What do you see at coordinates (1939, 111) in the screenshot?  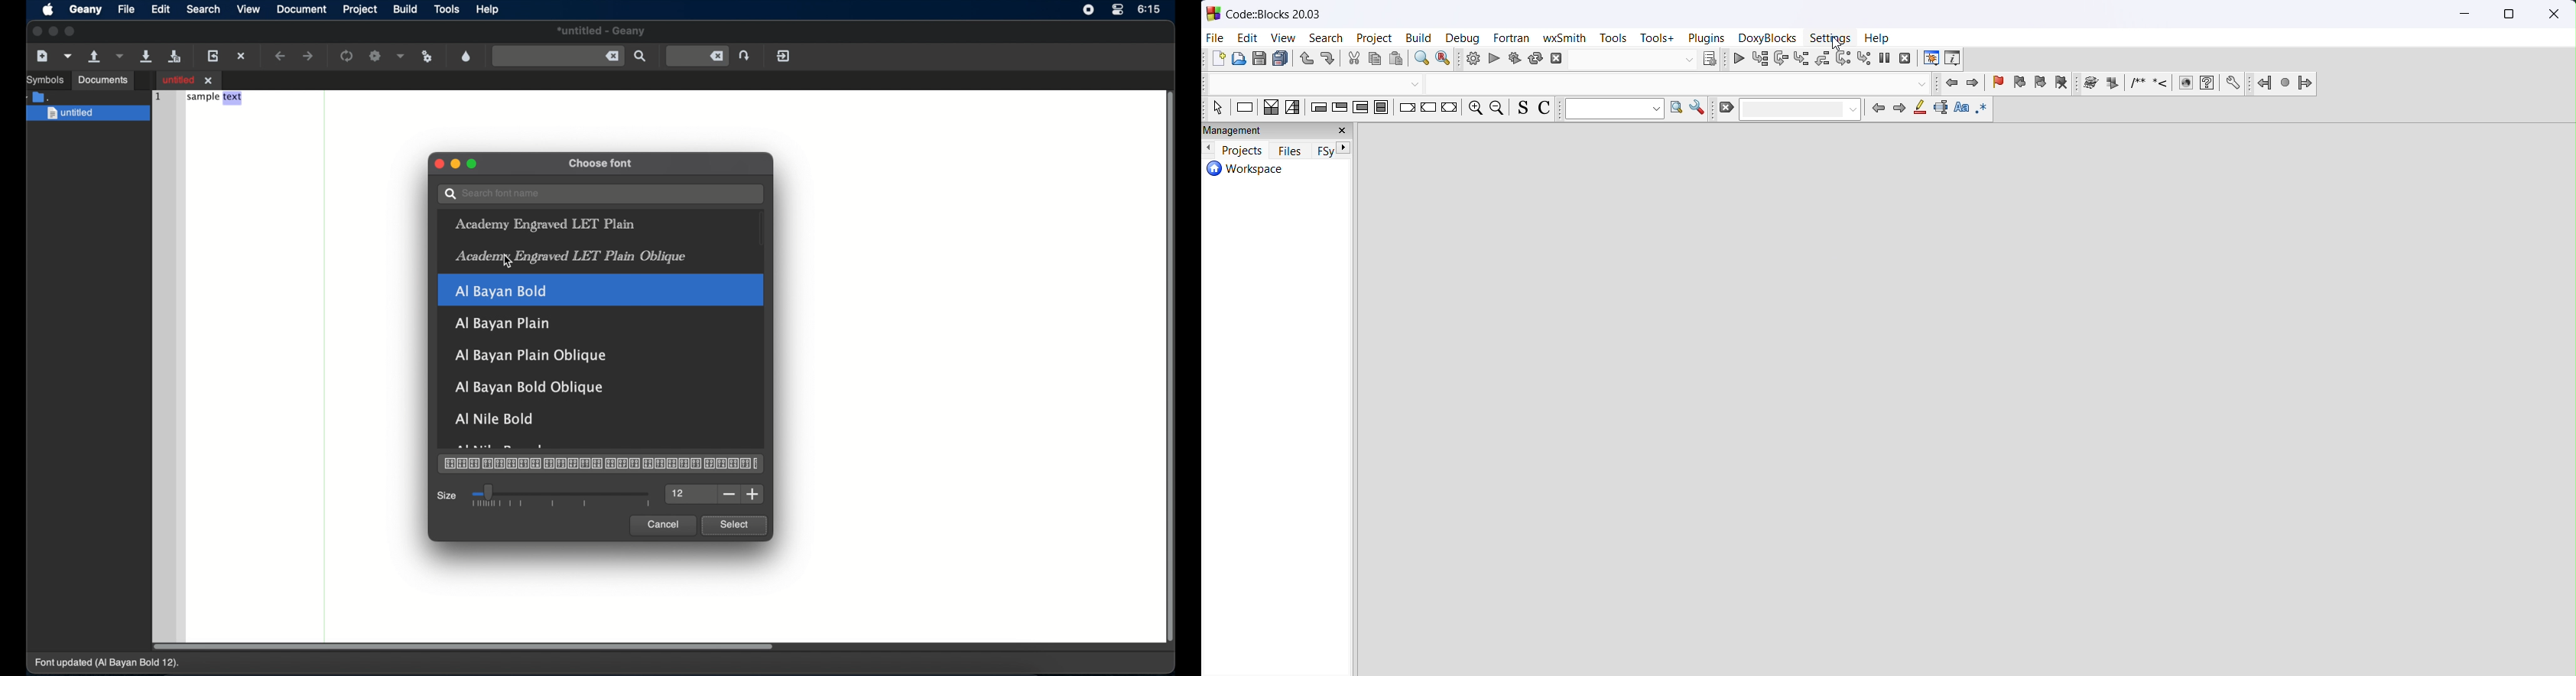 I see `selected text` at bounding box center [1939, 111].